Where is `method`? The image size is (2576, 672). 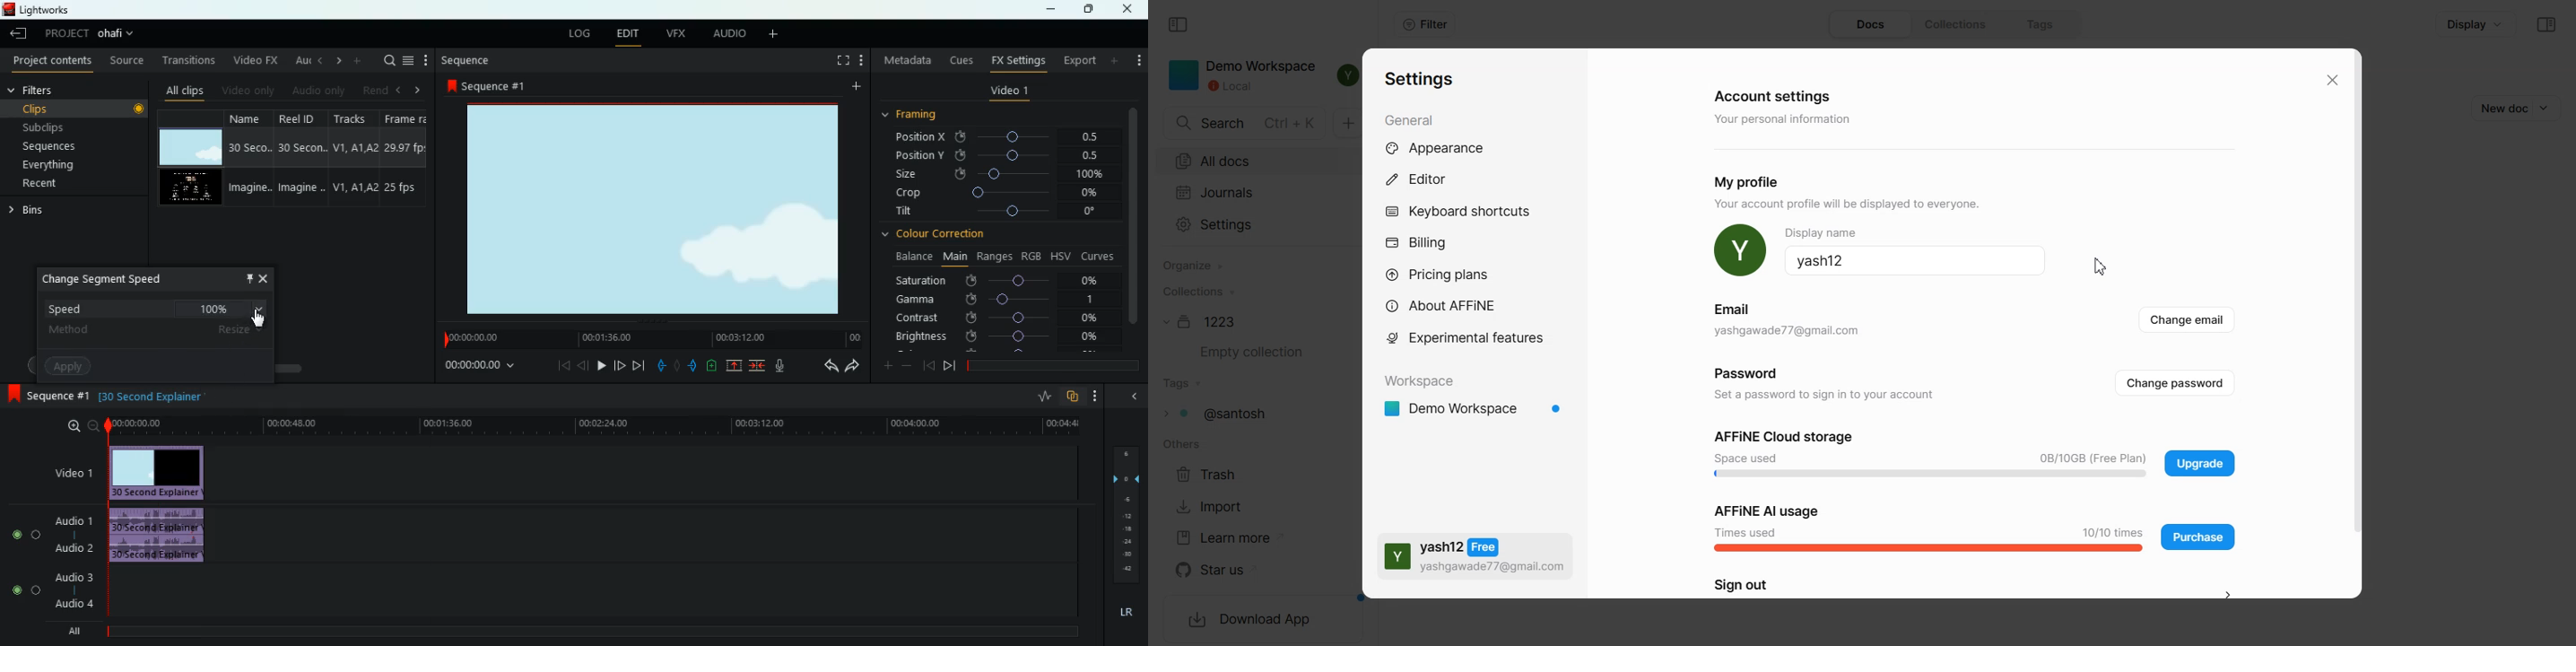 method is located at coordinates (155, 330).